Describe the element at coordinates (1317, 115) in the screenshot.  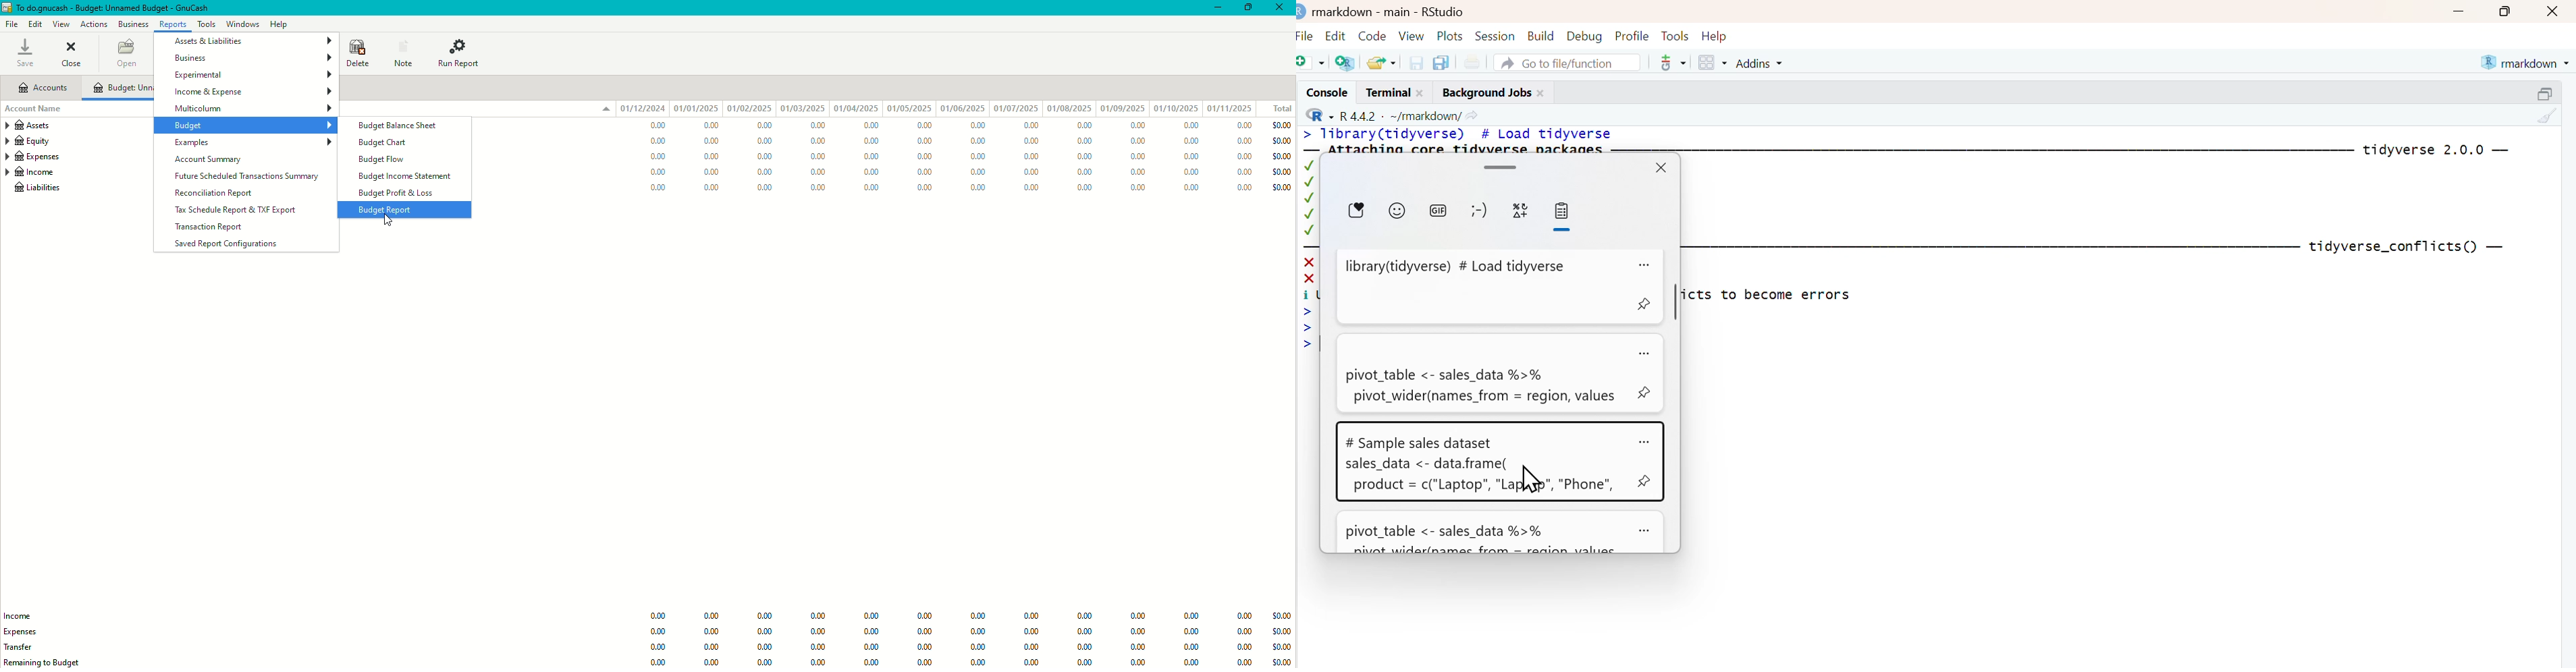
I see `R` at that location.